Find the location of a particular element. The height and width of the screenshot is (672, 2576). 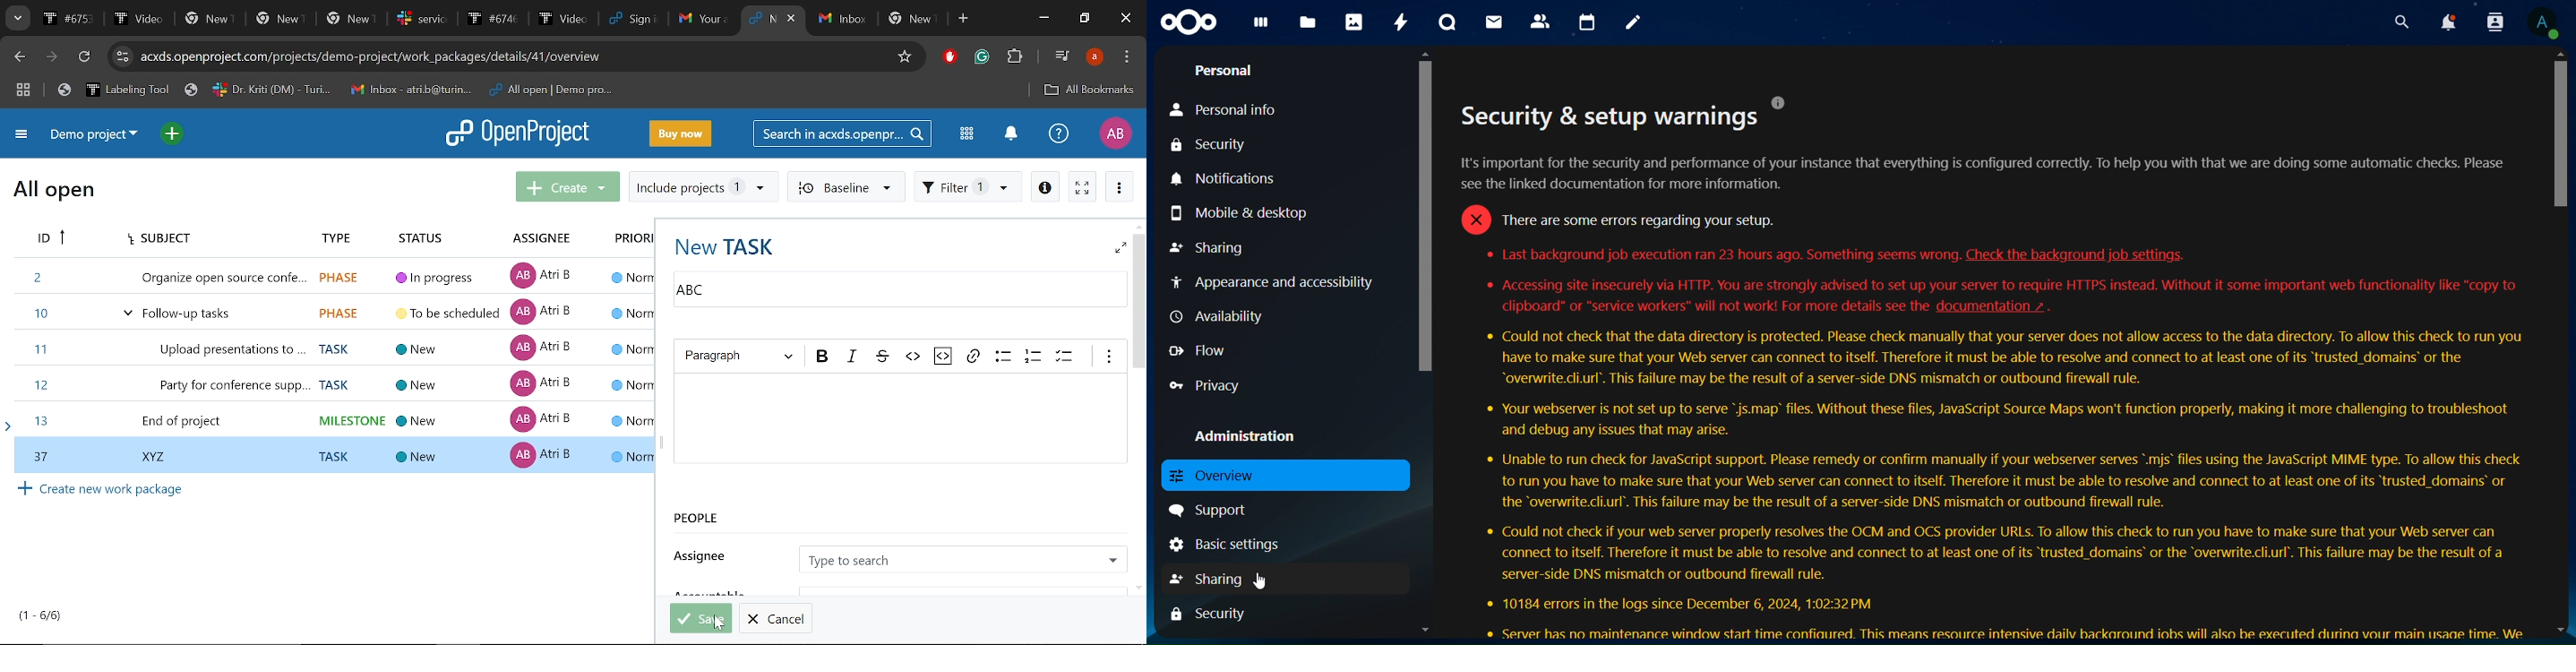

new task is located at coordinates (726, 245).